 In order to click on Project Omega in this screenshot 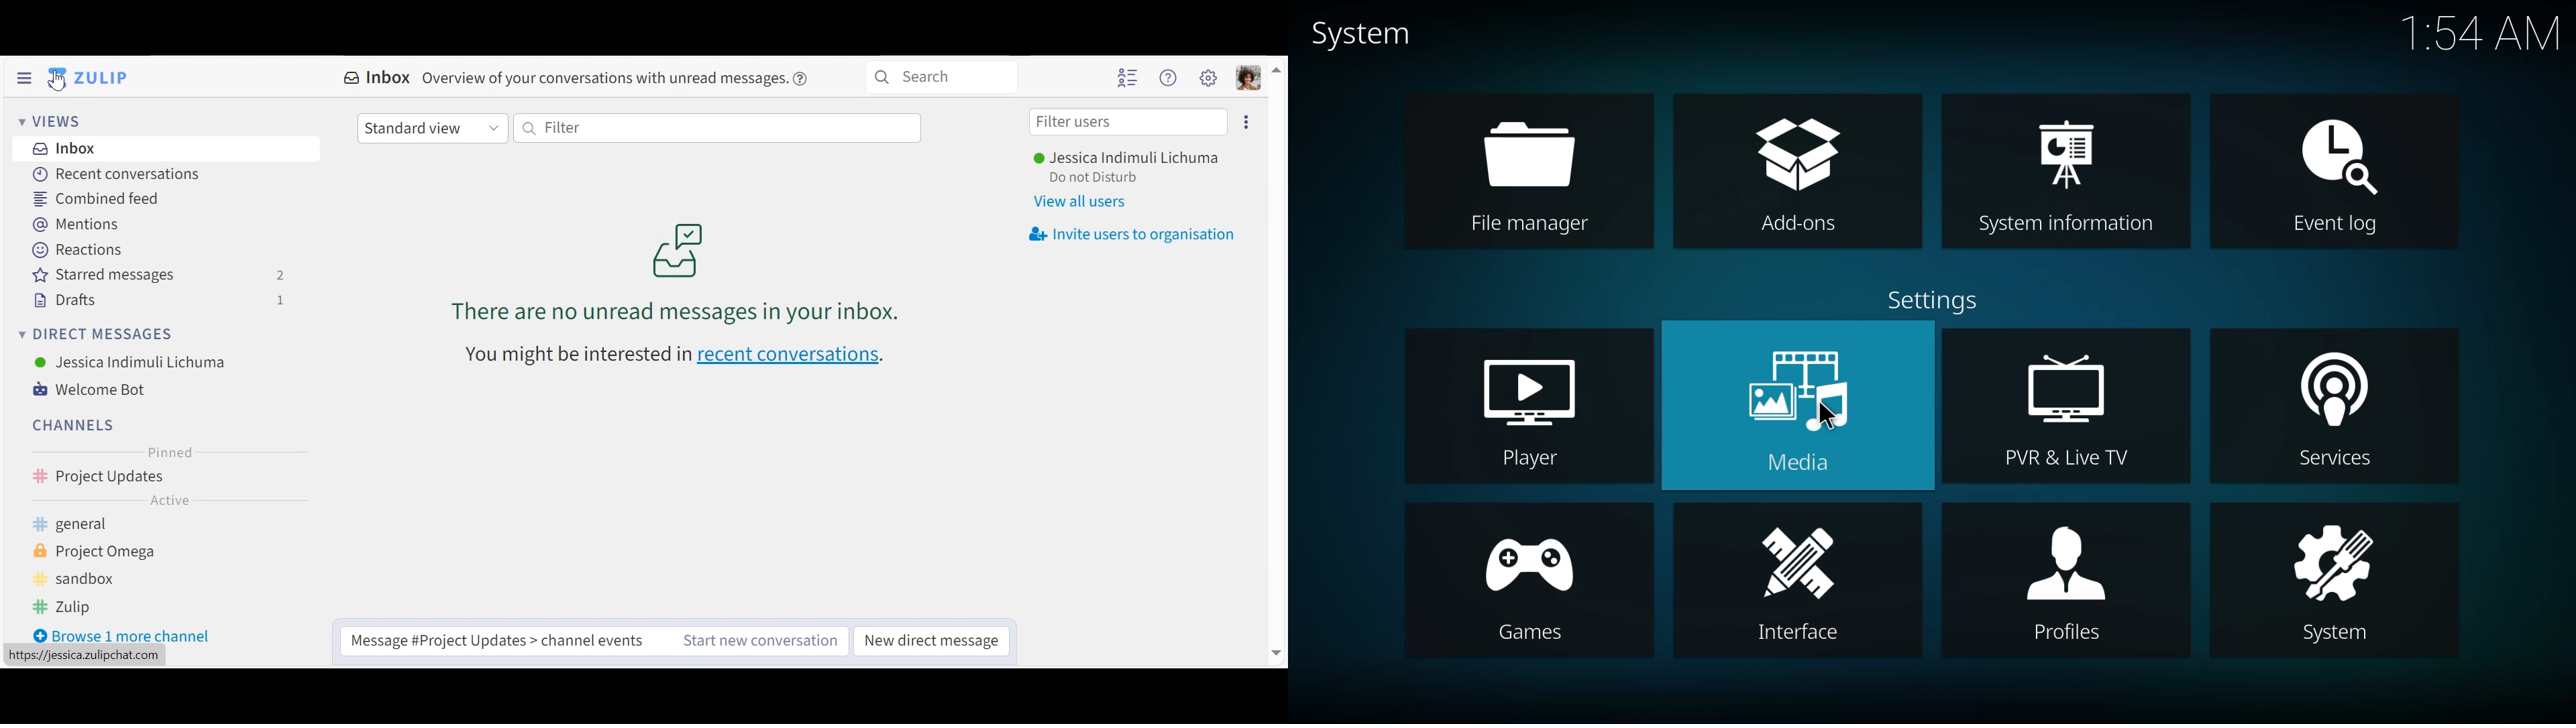, I will do `click(112, 552)`.